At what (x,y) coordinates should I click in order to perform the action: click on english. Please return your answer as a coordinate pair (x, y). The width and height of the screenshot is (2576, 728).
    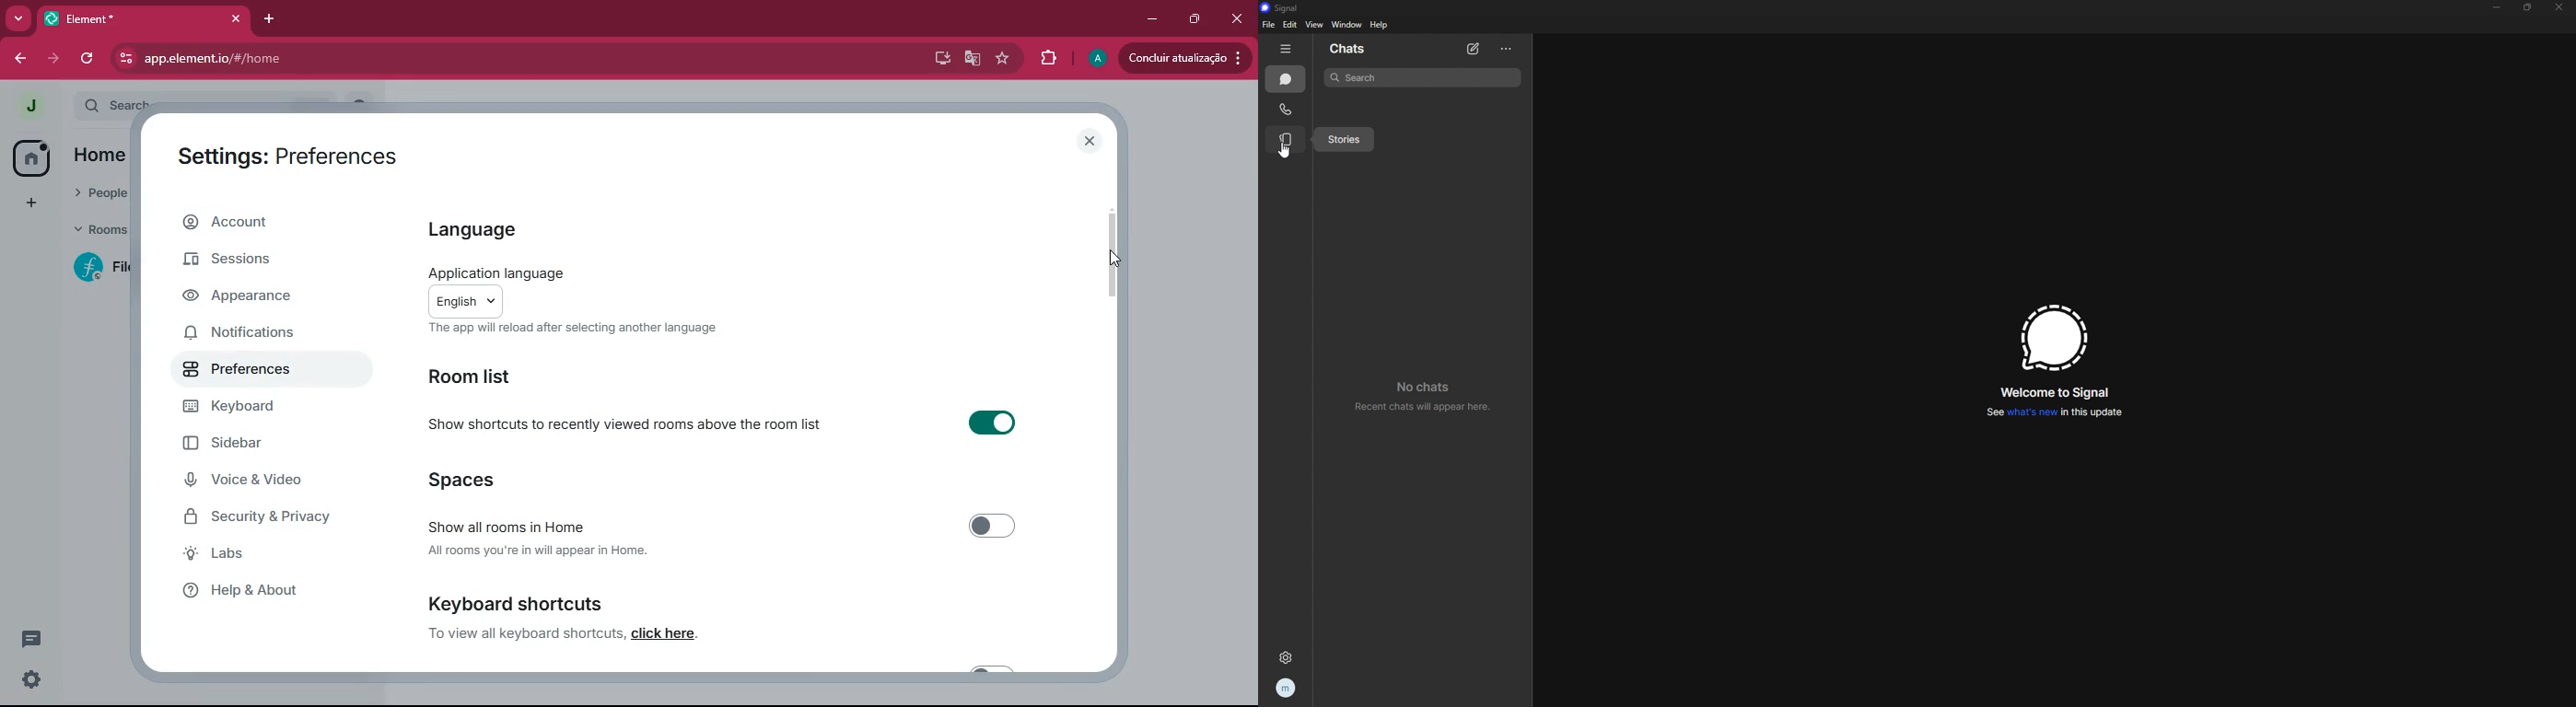
    Looking at the image, I should click on (466, 301).